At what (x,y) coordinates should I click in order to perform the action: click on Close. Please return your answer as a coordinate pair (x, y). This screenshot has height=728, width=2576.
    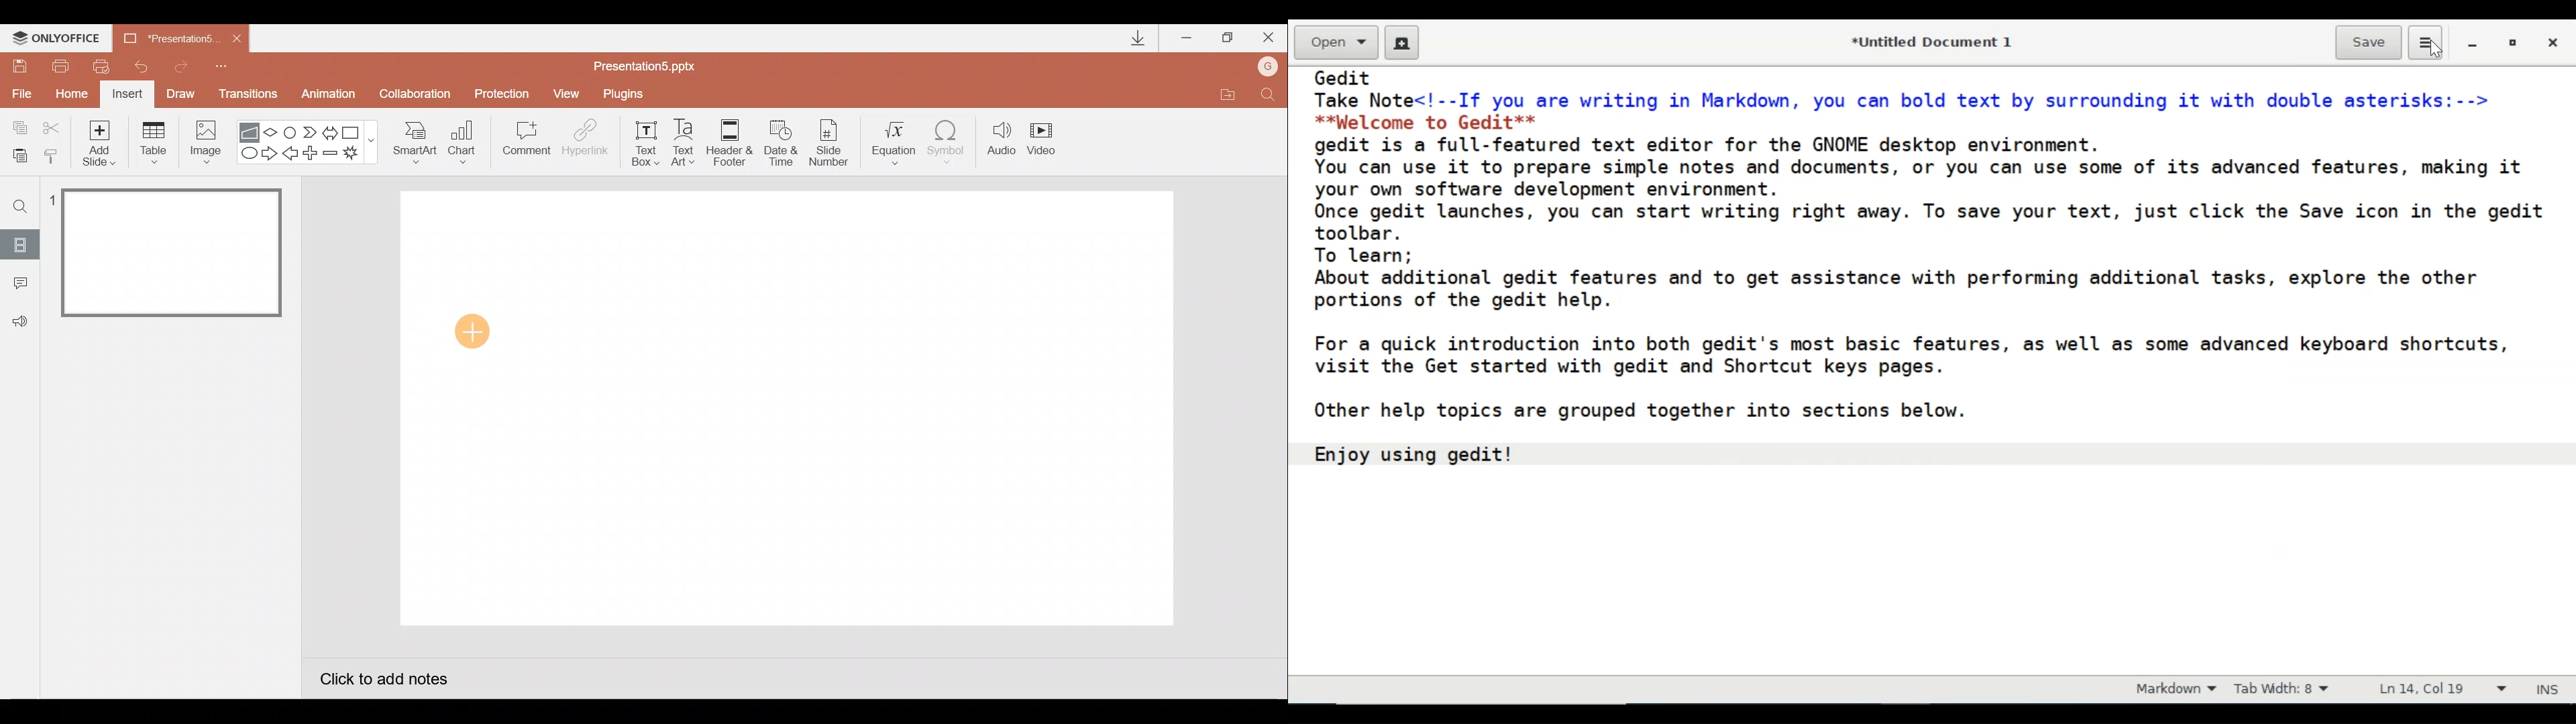
    Looking at the image, I should click on (2551, 44).